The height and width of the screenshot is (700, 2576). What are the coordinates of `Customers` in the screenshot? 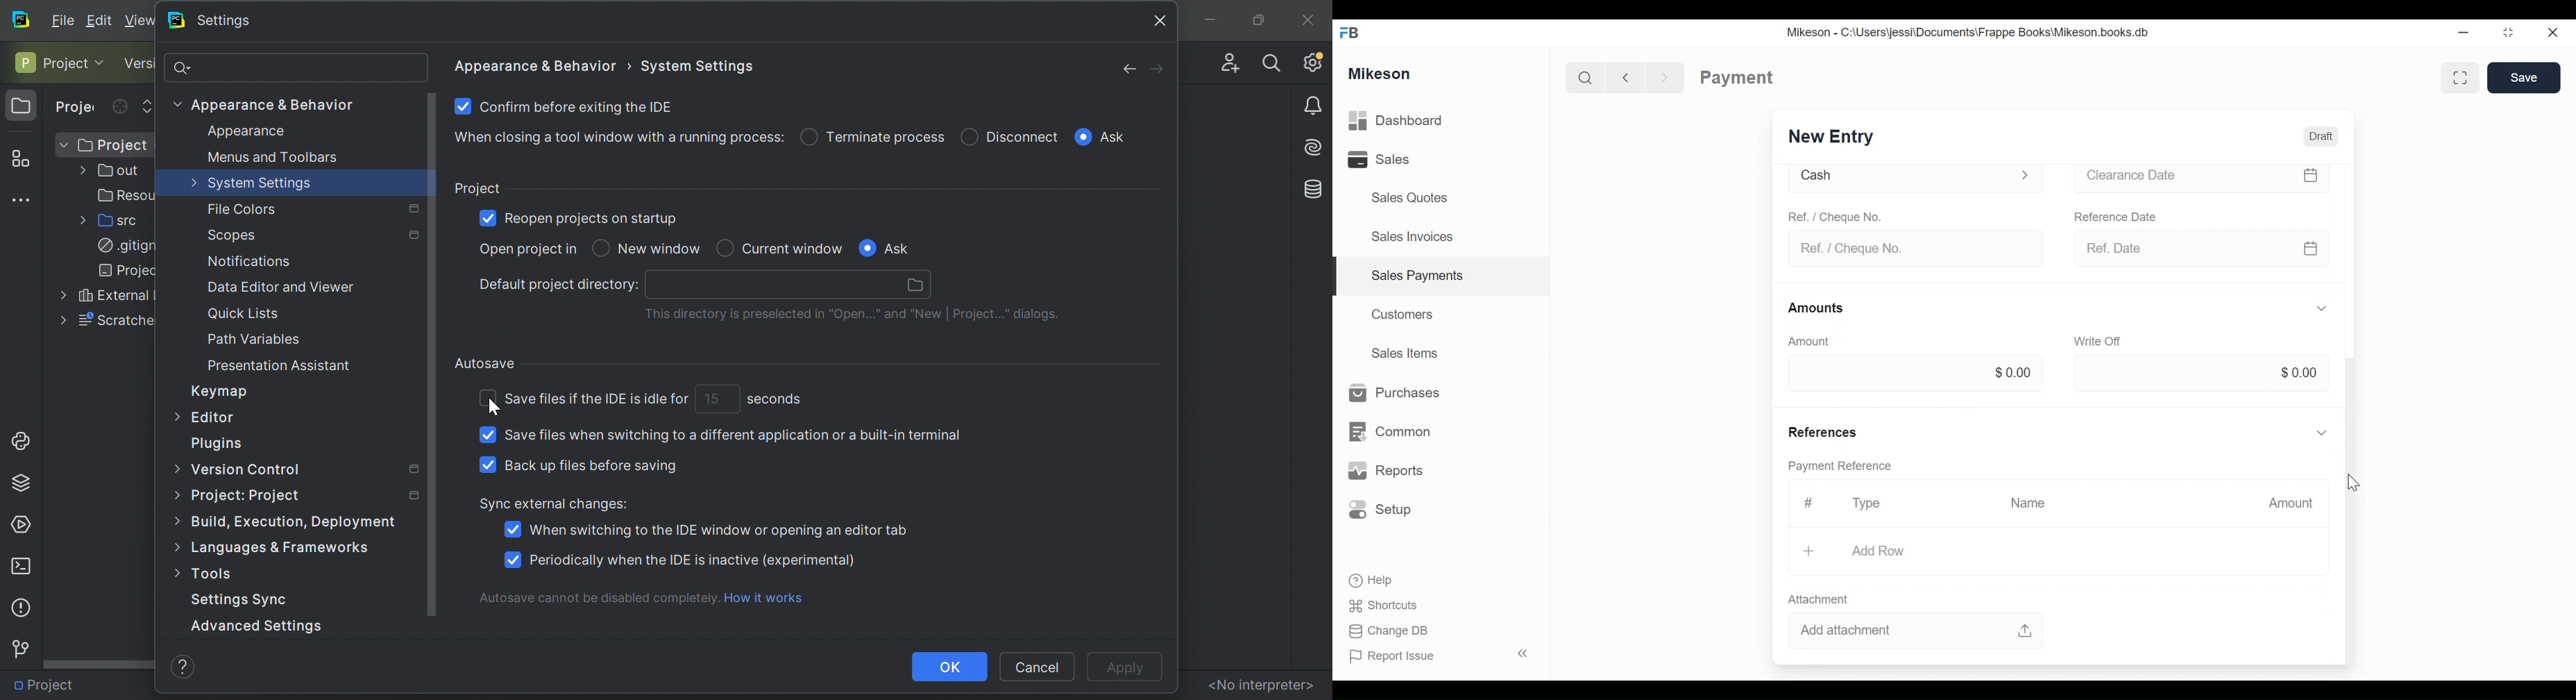 It's located at (1406, 313).